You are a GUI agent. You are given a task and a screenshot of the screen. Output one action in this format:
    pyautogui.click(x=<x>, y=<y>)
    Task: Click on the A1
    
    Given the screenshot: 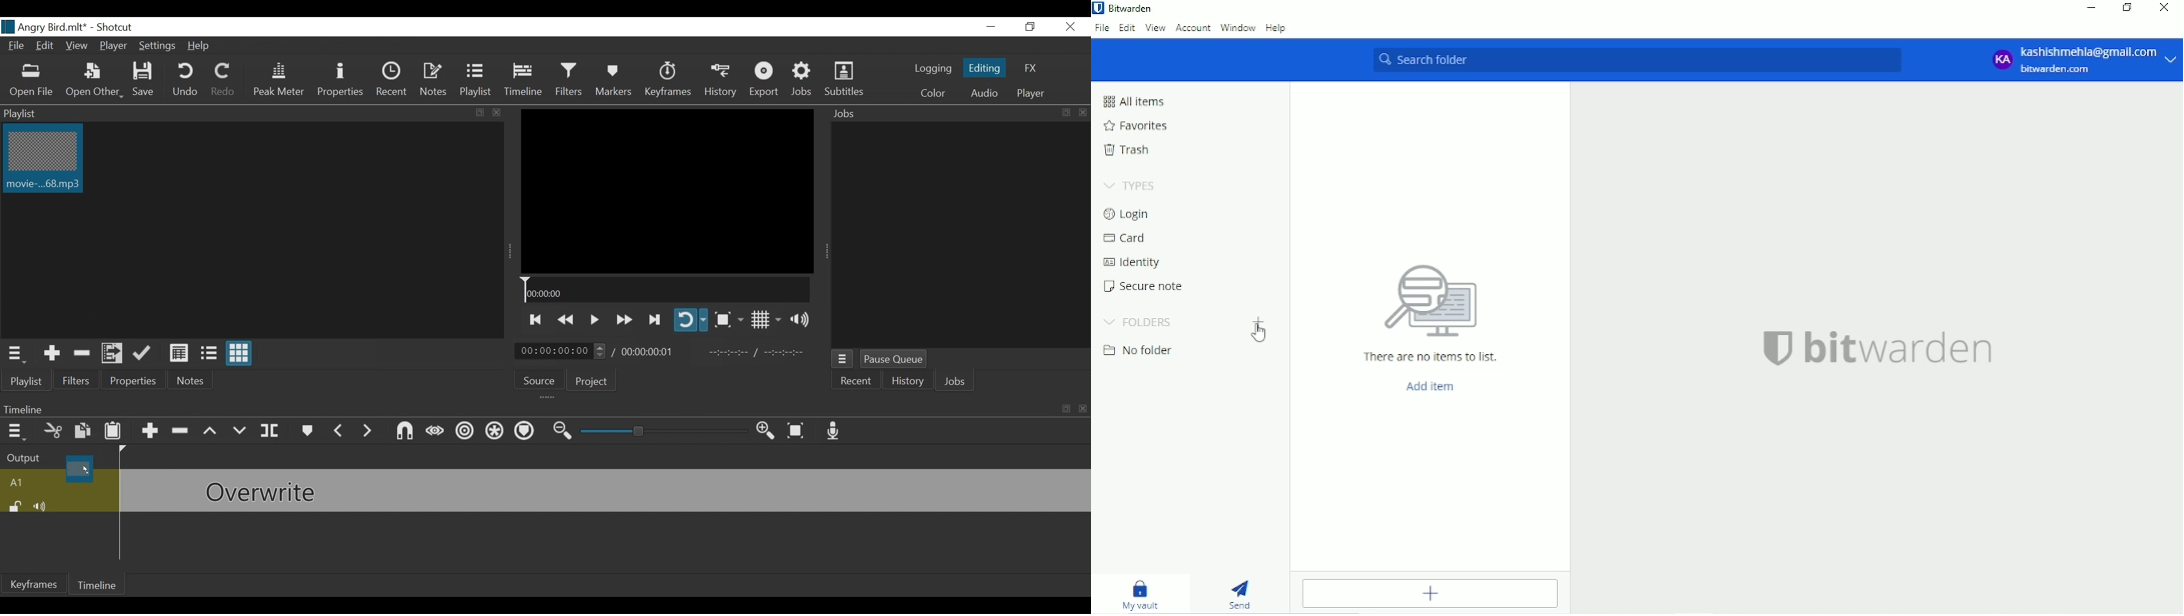 What is the action you would take?
    pyautogui.click(x=57, y=482)
    